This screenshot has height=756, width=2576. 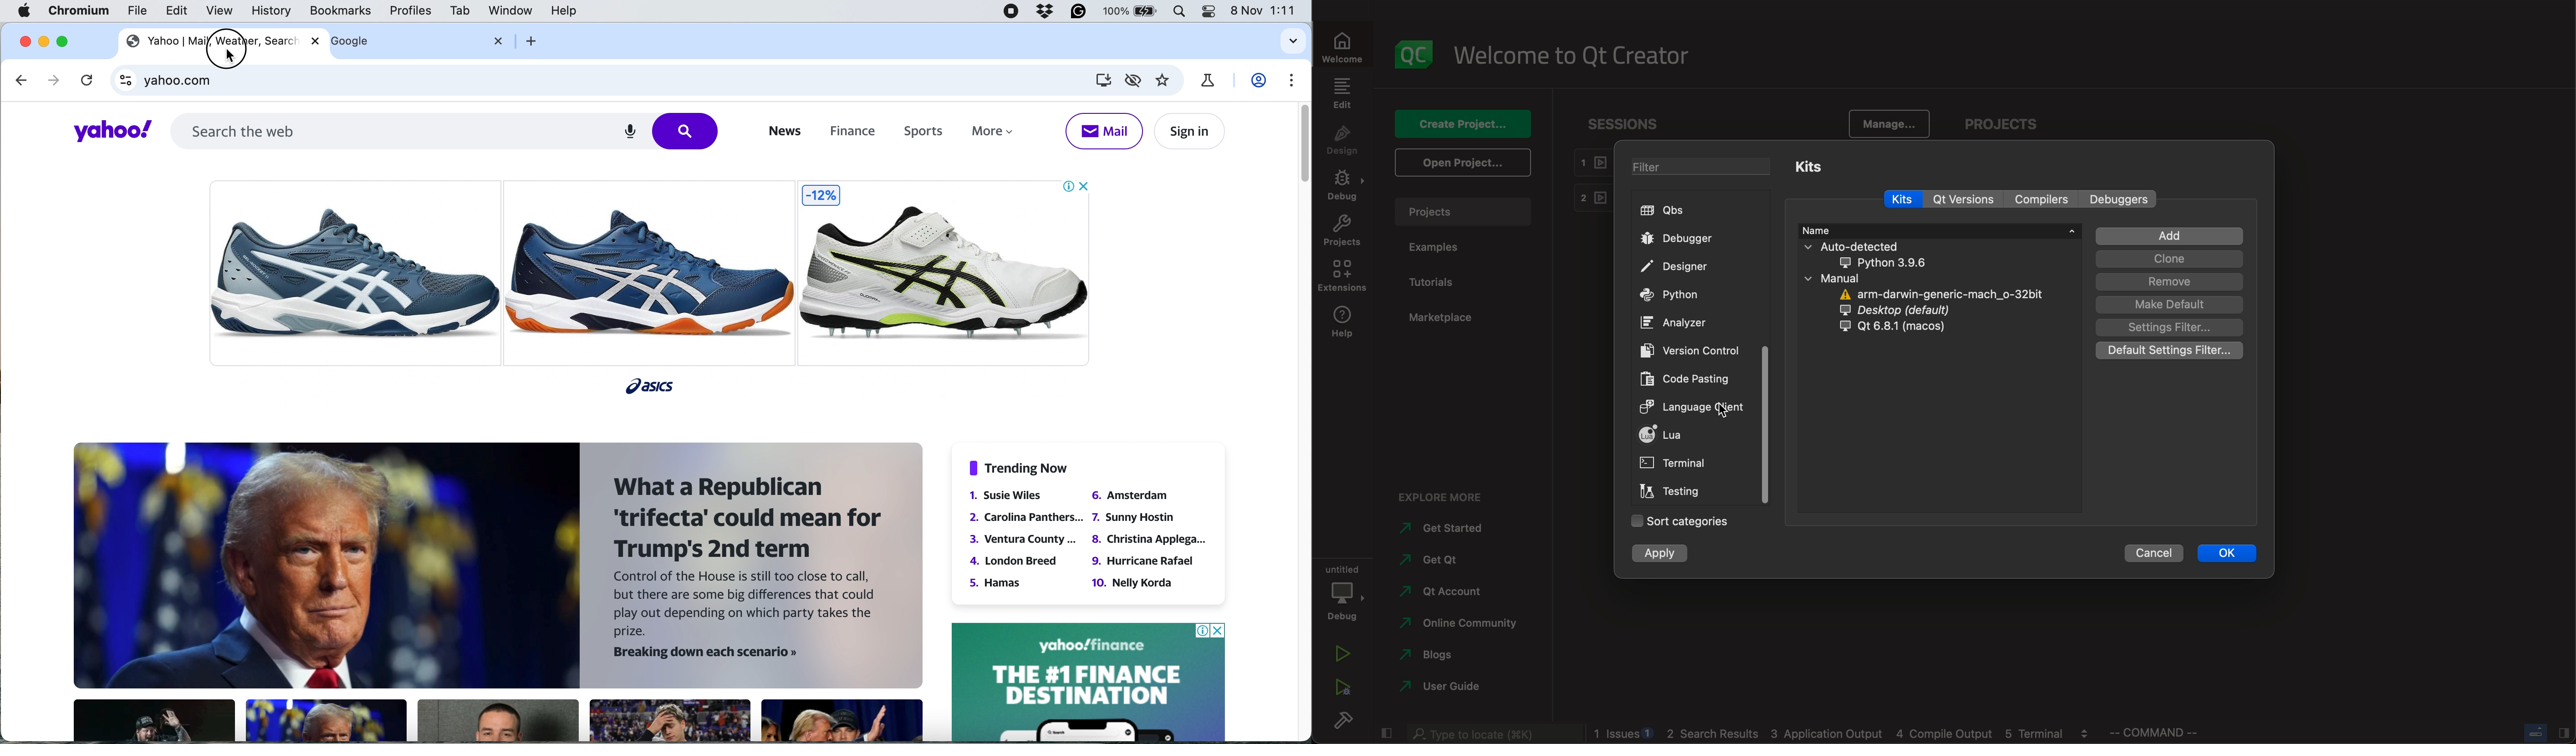 What do you see at coordinates (1665, 553) in the screenshot?
I see `apply` at bounding box center [1665, 553].